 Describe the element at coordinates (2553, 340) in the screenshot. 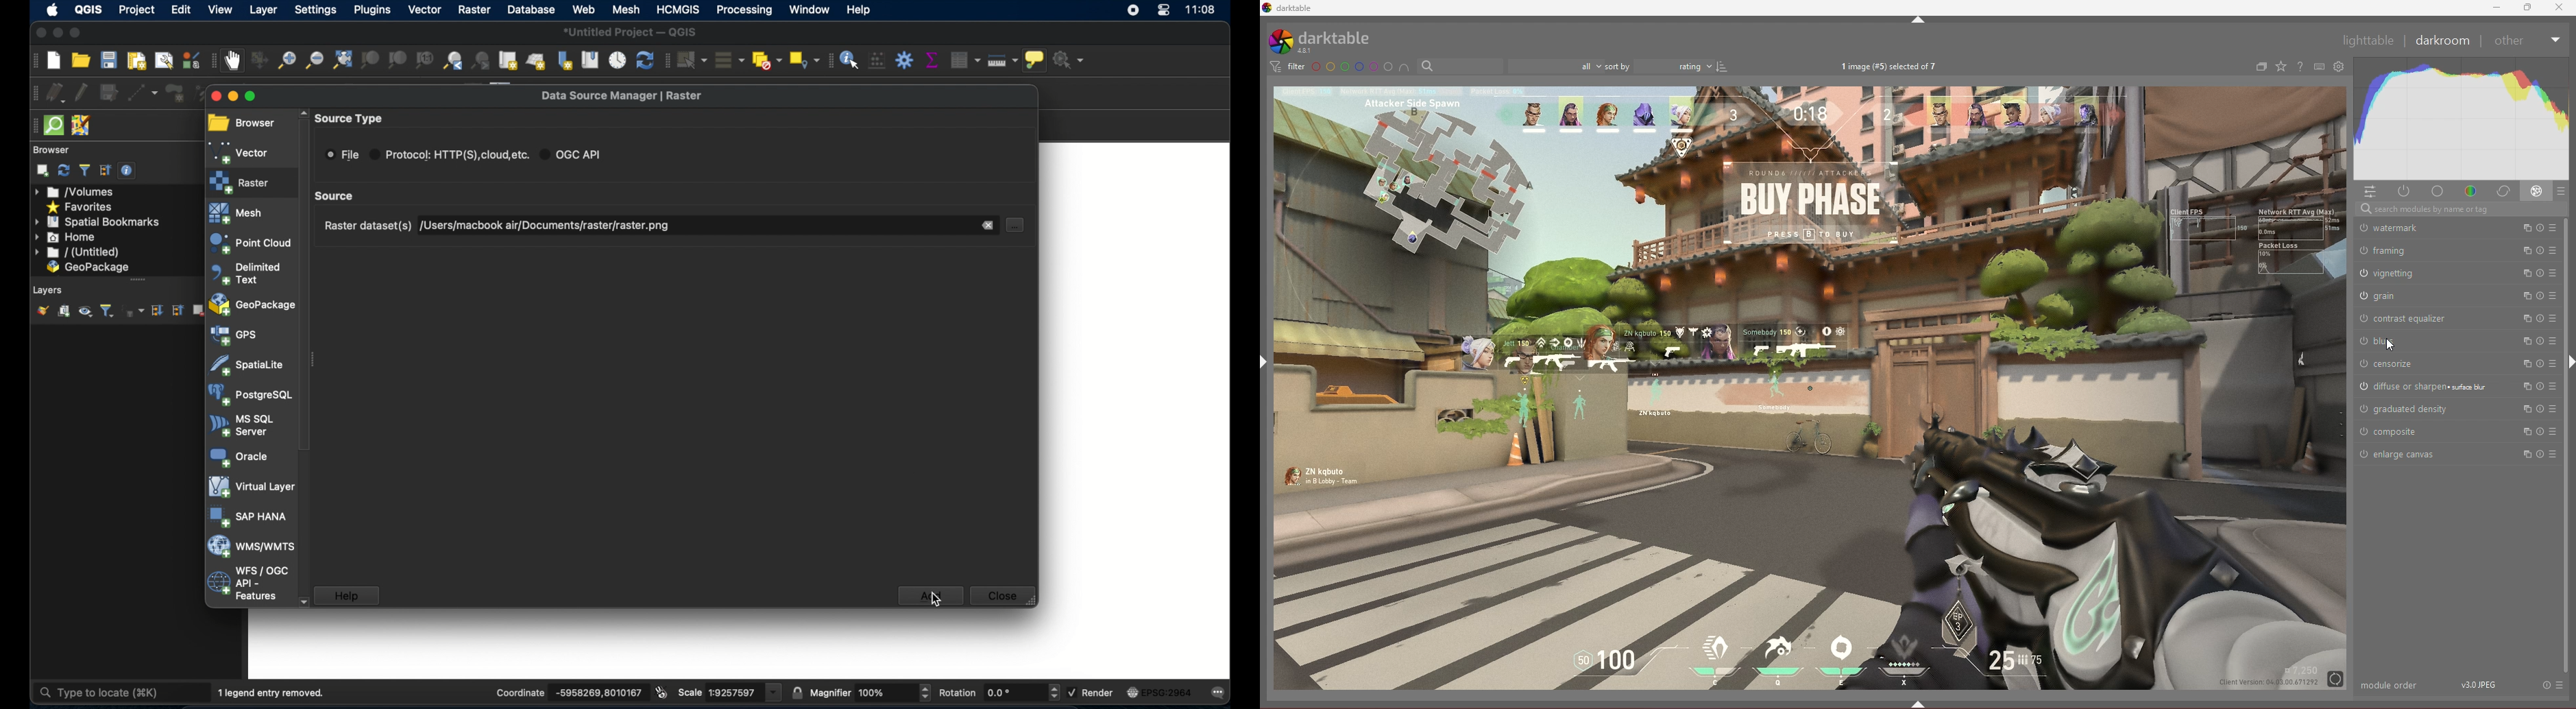

I see `presets` at that location.